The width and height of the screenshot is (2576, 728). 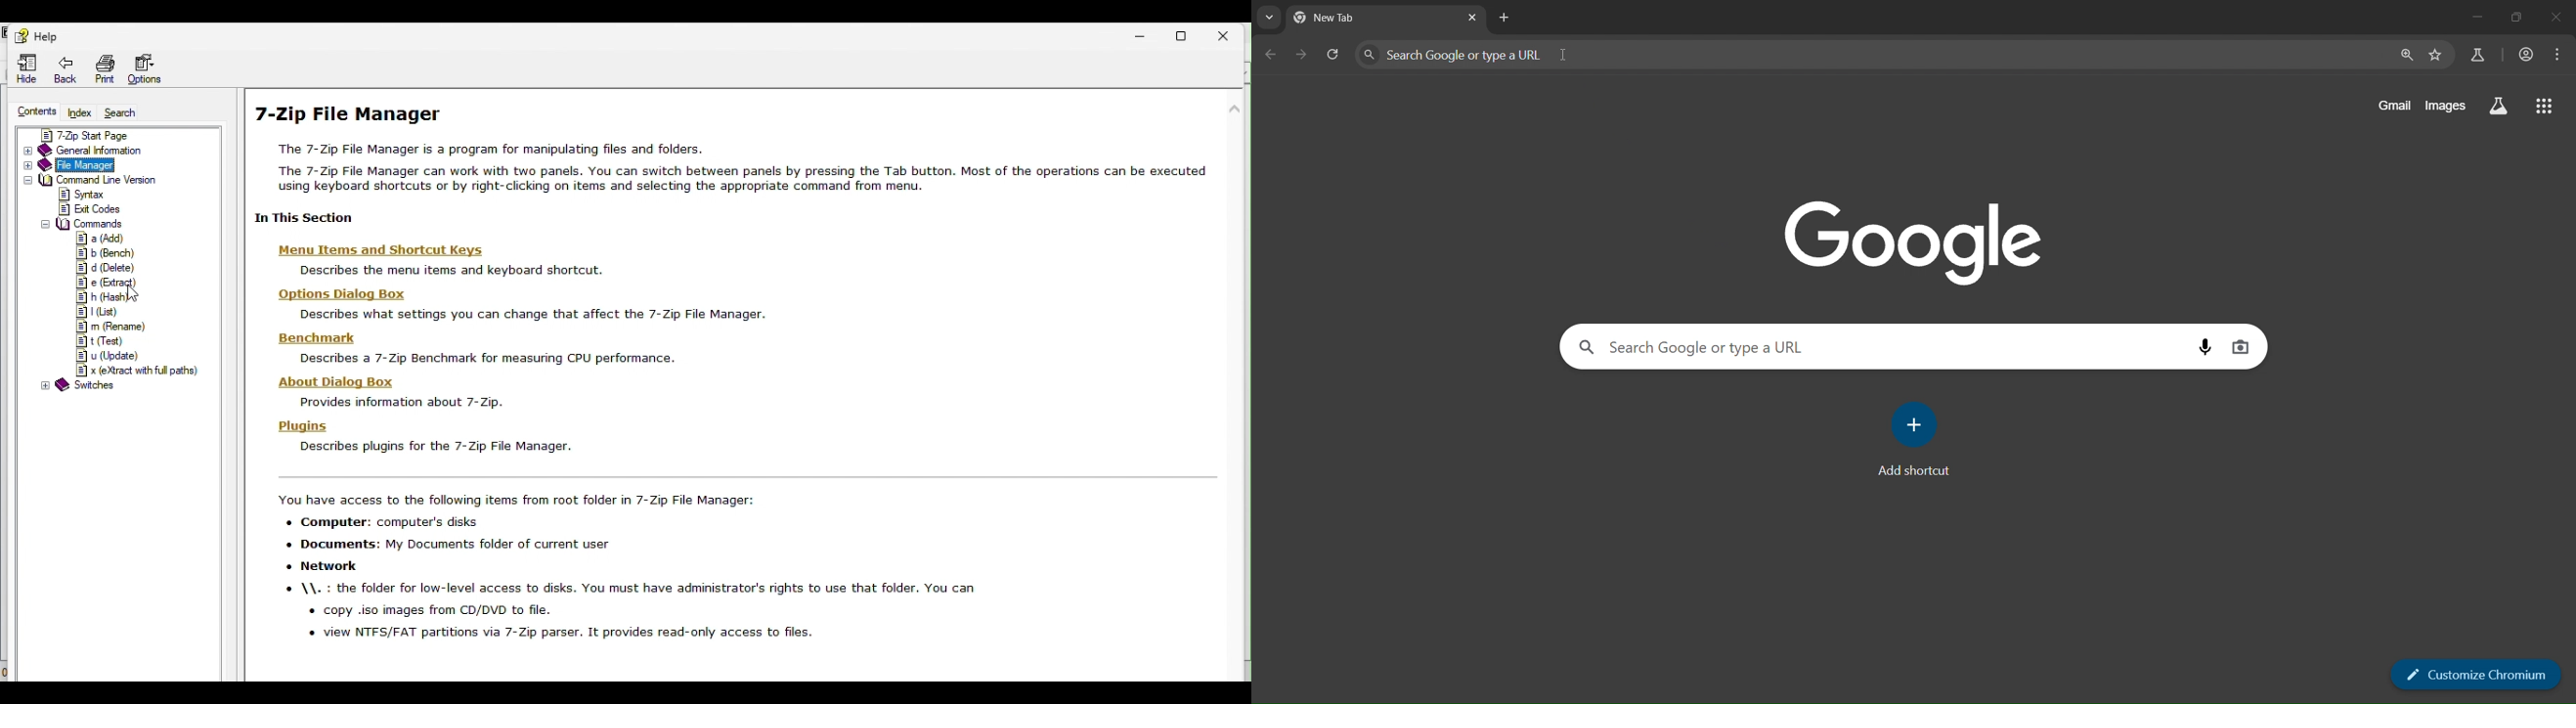 What do you see at coordinates (1565, 55) in the screenshot?
I see `cursor` at bounding box center [1565, 55].